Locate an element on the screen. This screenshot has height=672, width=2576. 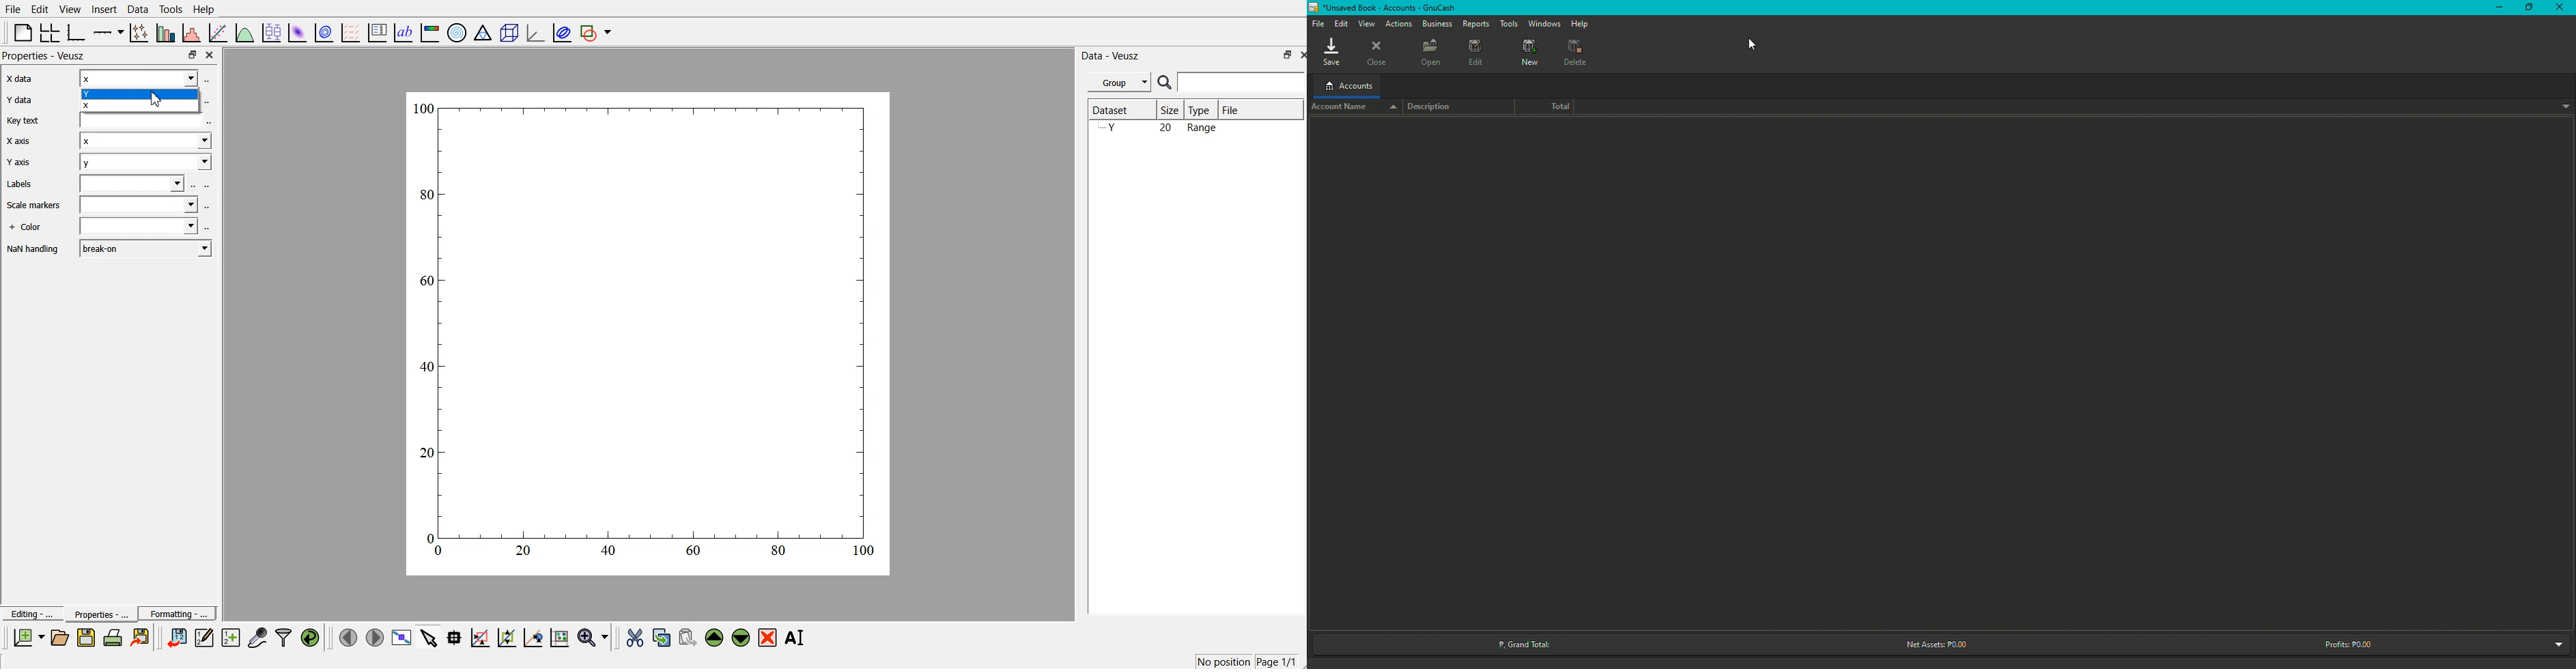
Actions is located at coordinates (1397, 23).